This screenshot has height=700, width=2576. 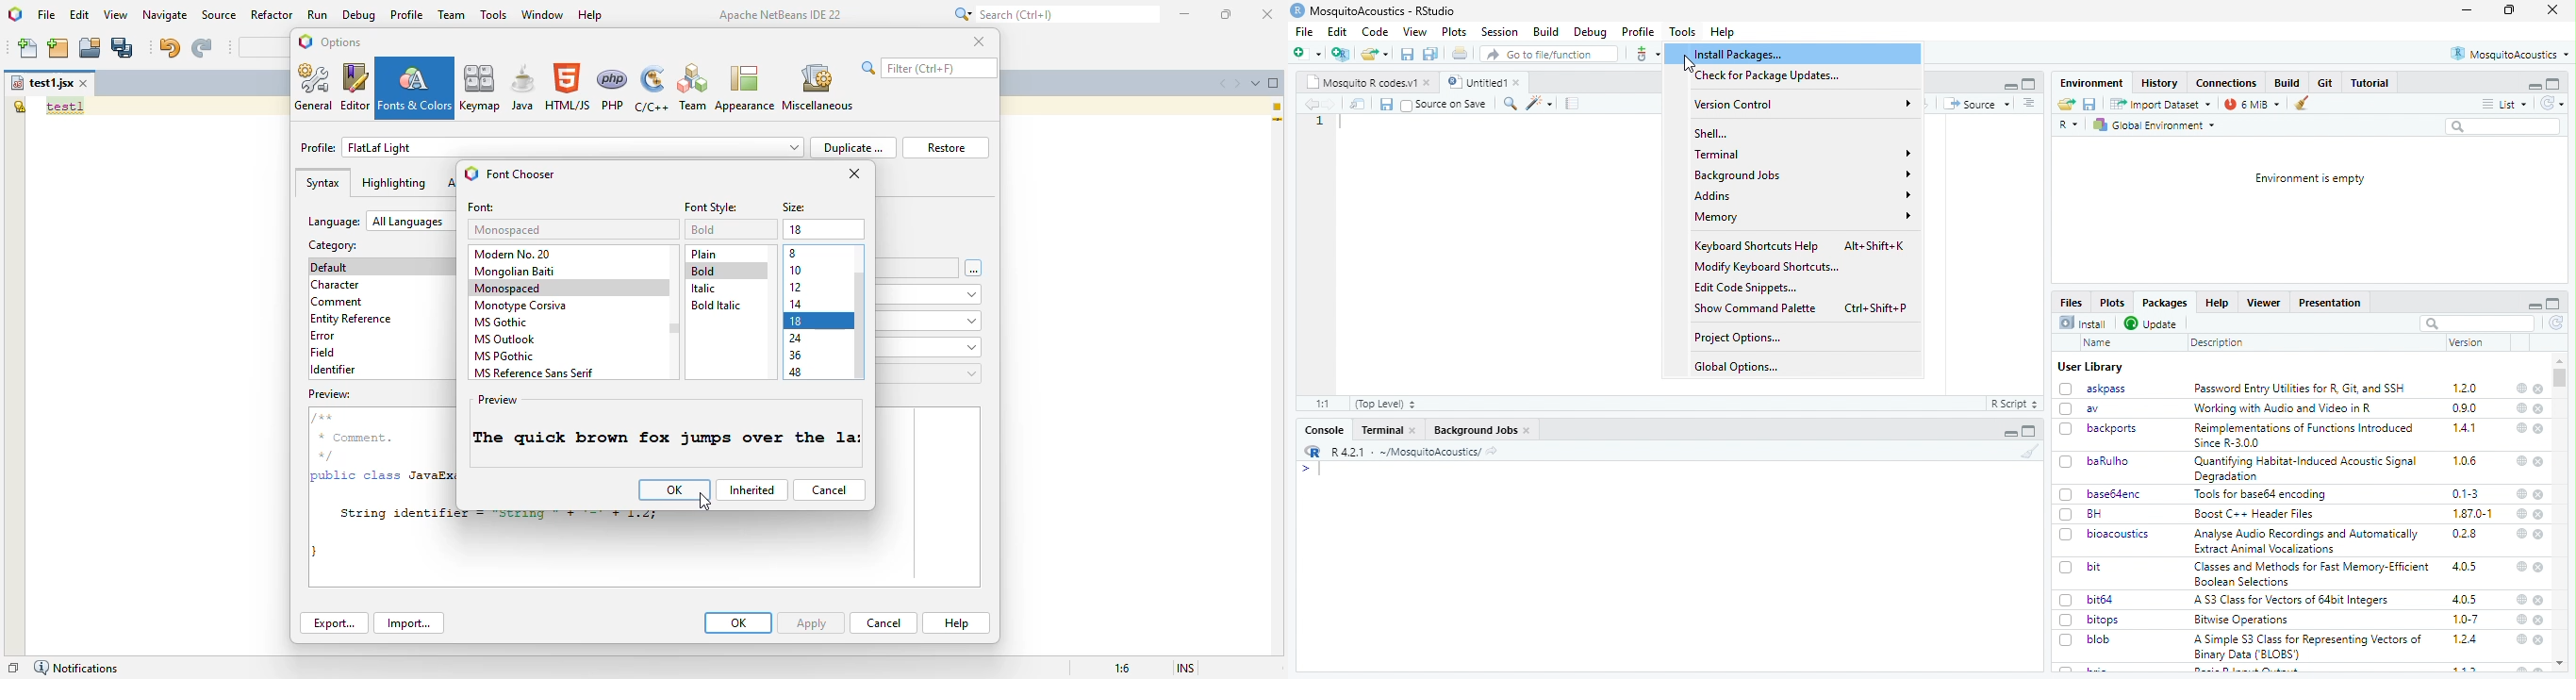 What do you see at coordinates (1724, 33) in the screenshot?
I see `Help` at bounding box center [1724, 33].